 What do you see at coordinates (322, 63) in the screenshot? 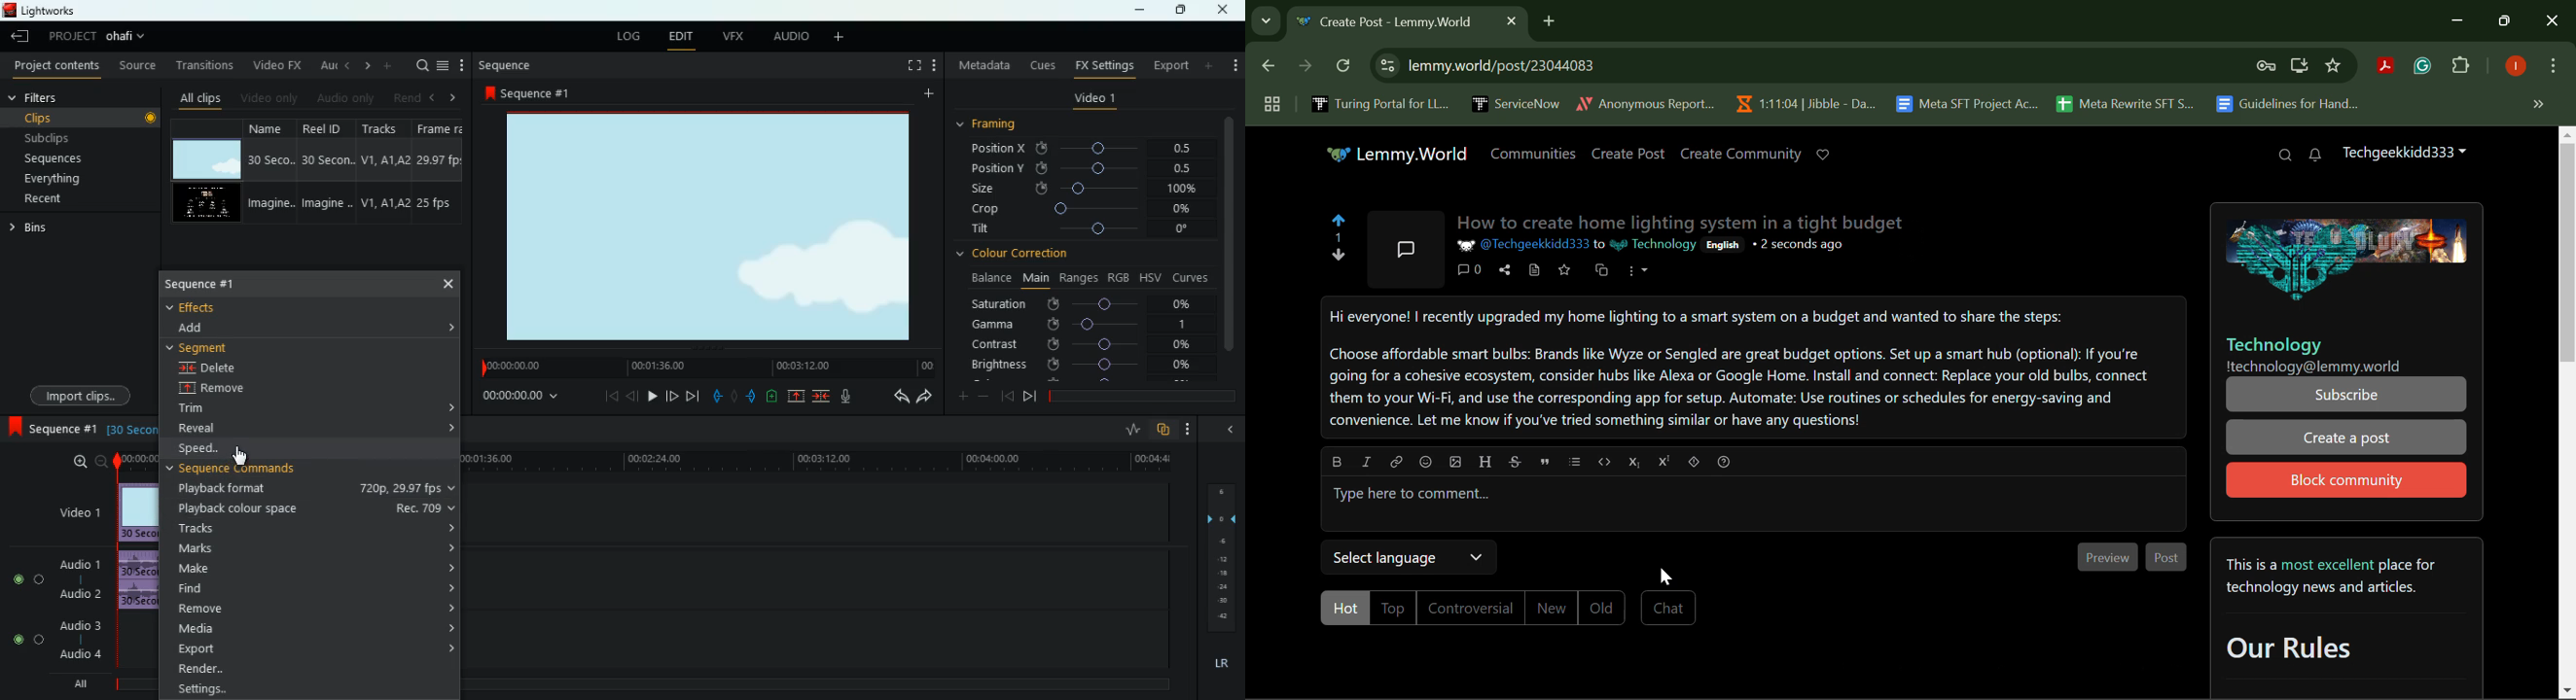
I see `au` at bounding box center [322, 63].